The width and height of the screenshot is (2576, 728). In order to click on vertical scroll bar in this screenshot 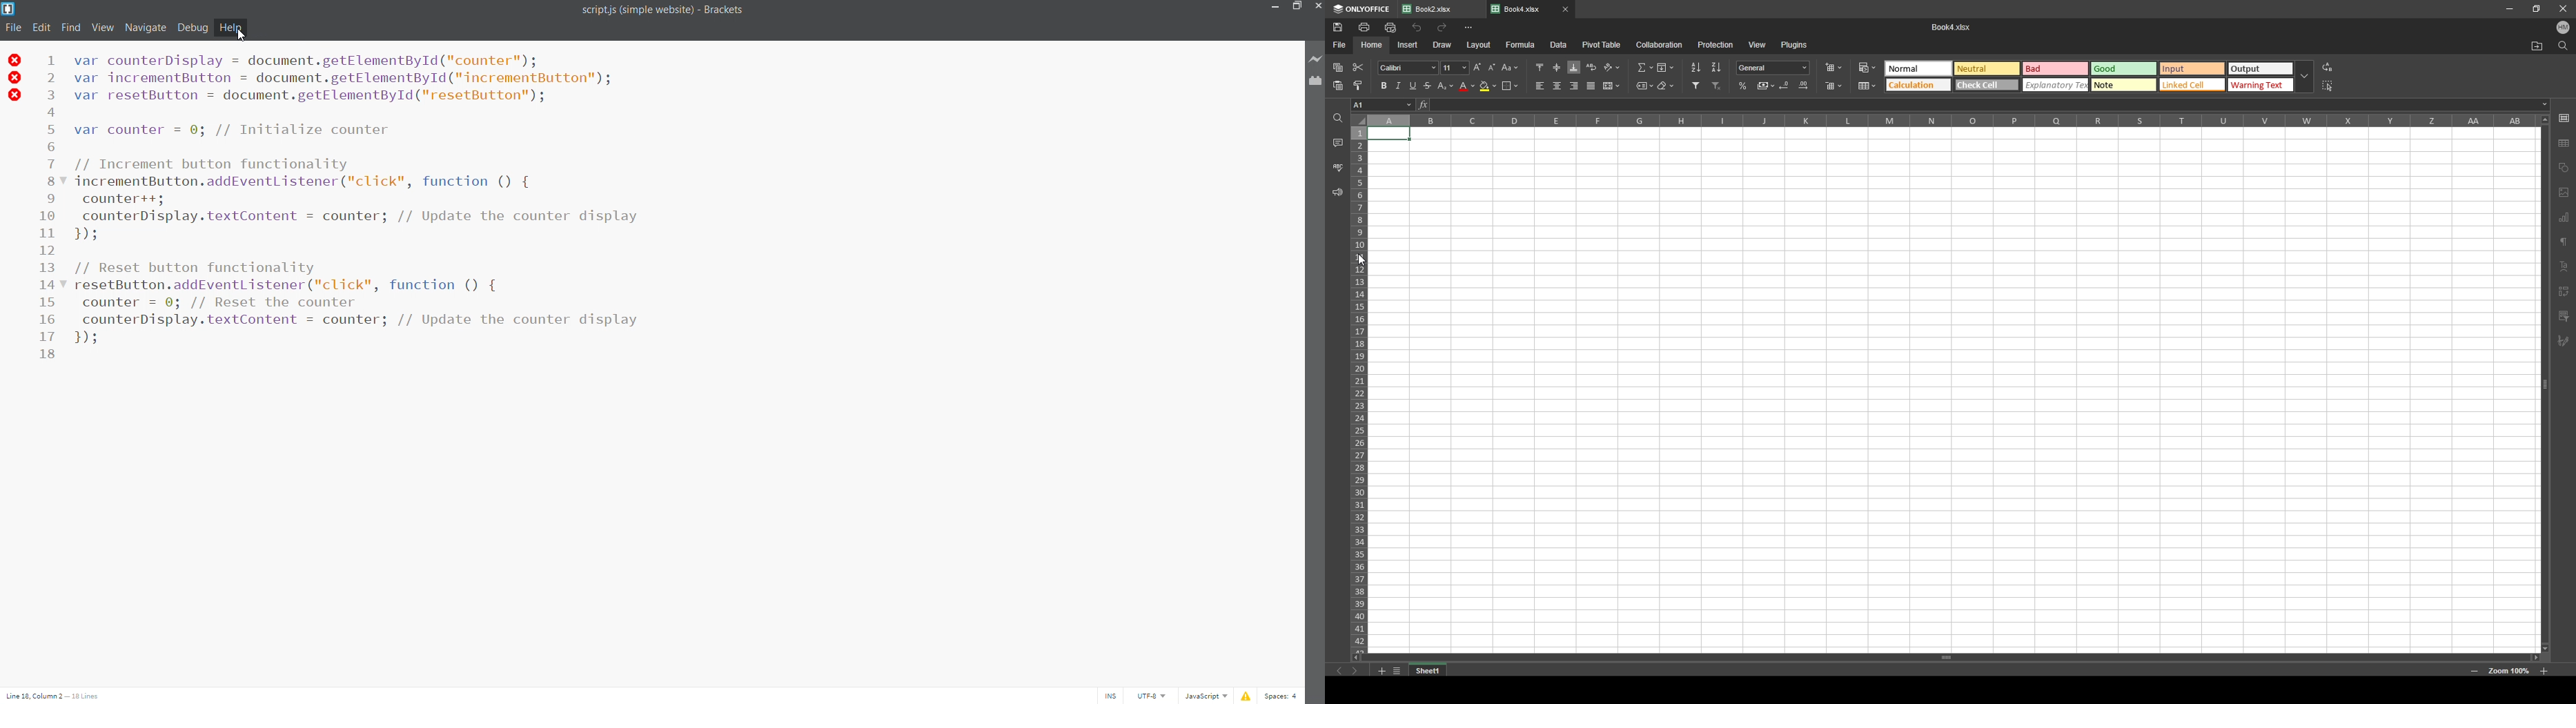, I will do `click(2546, 383)`.